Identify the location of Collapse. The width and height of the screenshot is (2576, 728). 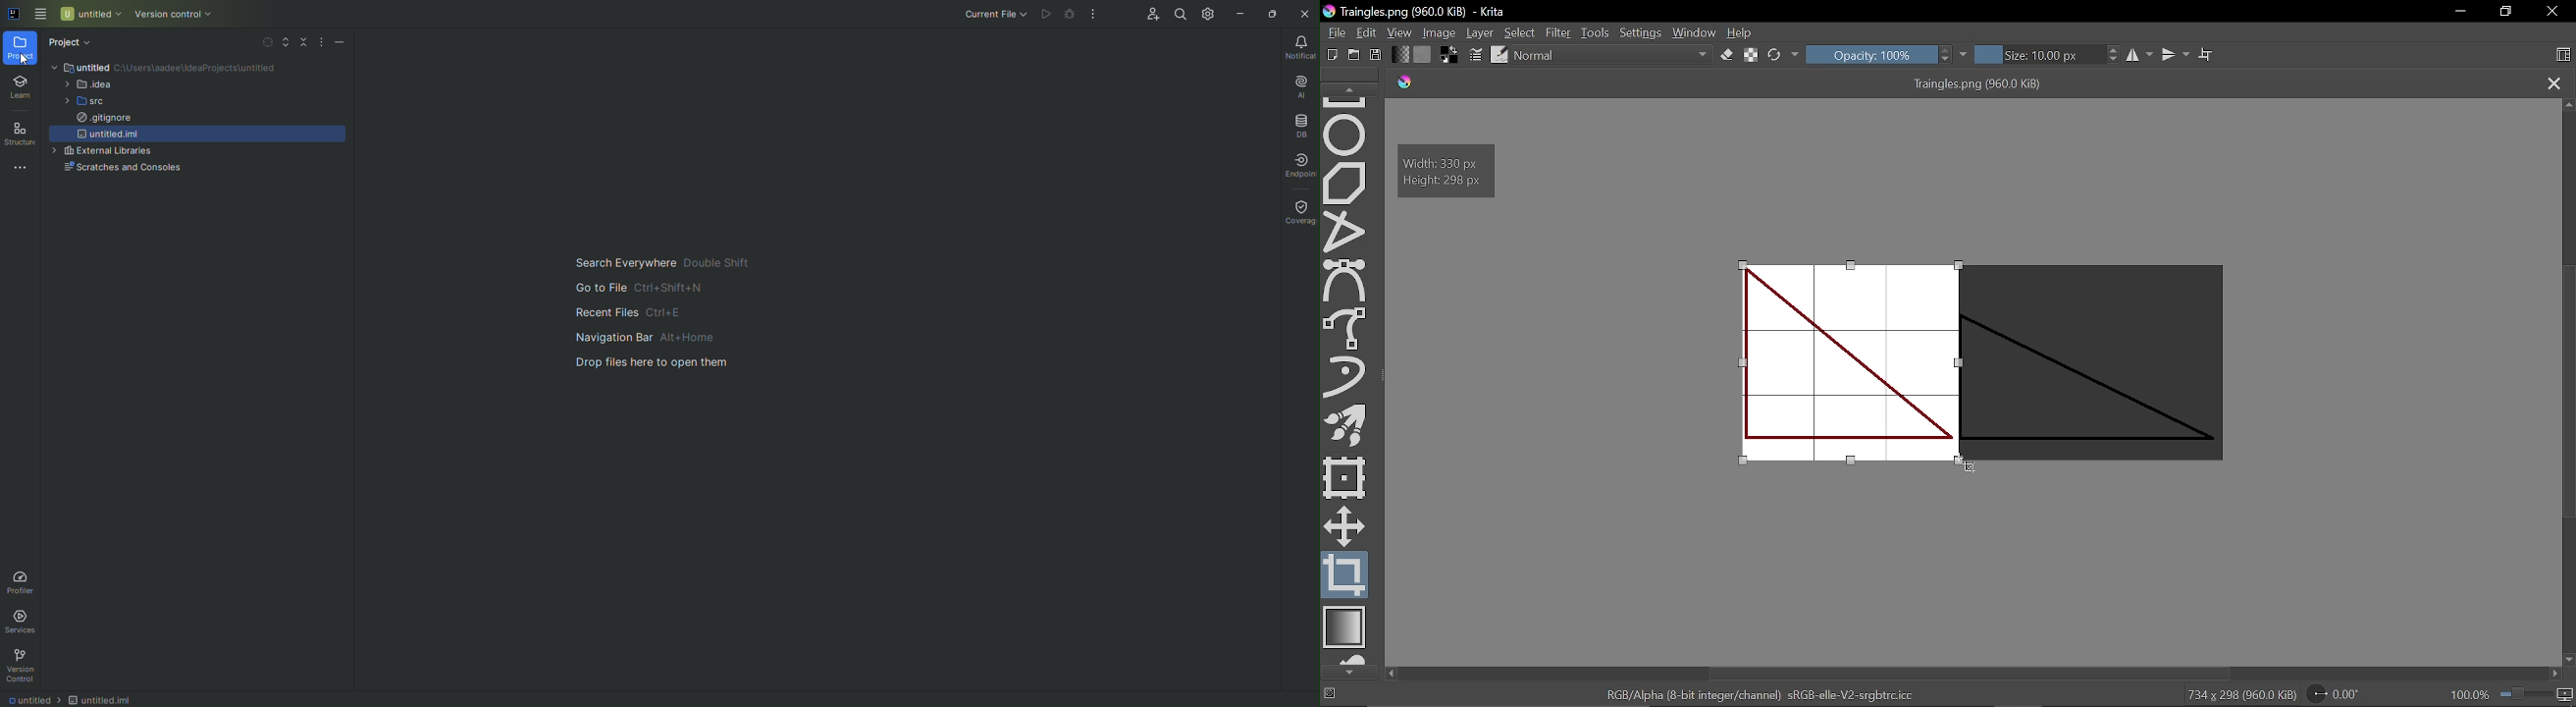
(301, 47).